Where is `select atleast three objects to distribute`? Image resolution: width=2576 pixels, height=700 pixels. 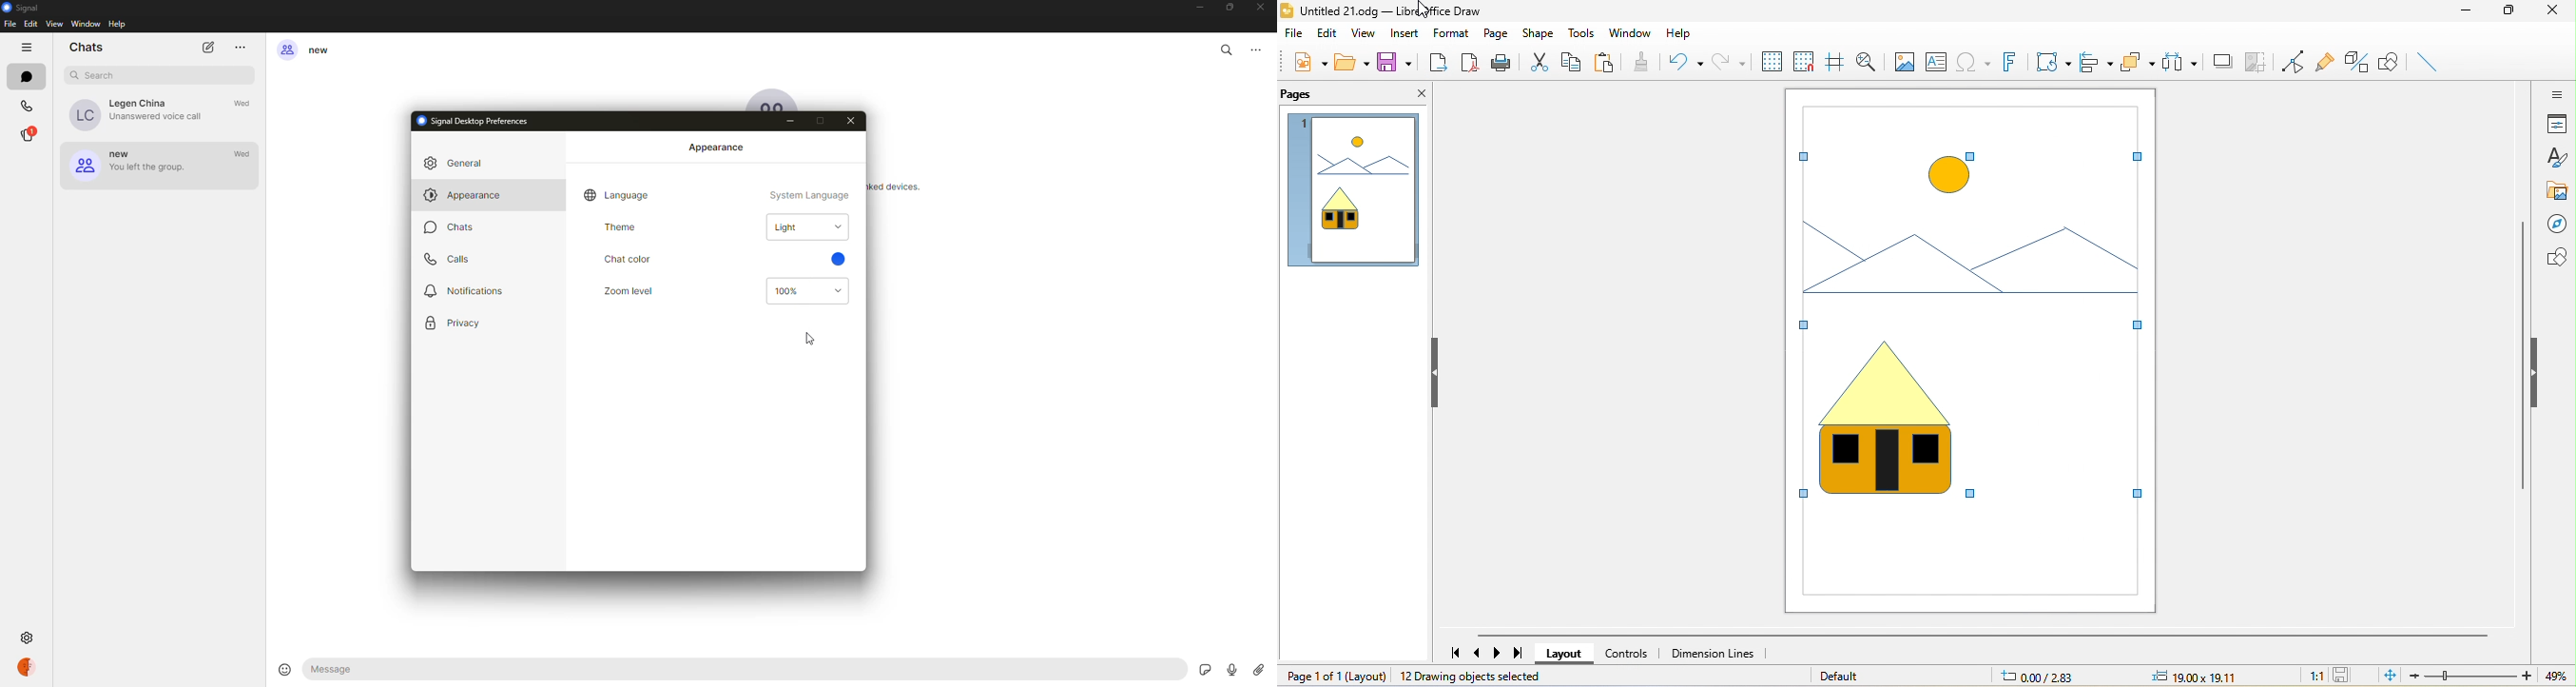
select atleast three objects to distribute is located at coordinates (2182, 62).